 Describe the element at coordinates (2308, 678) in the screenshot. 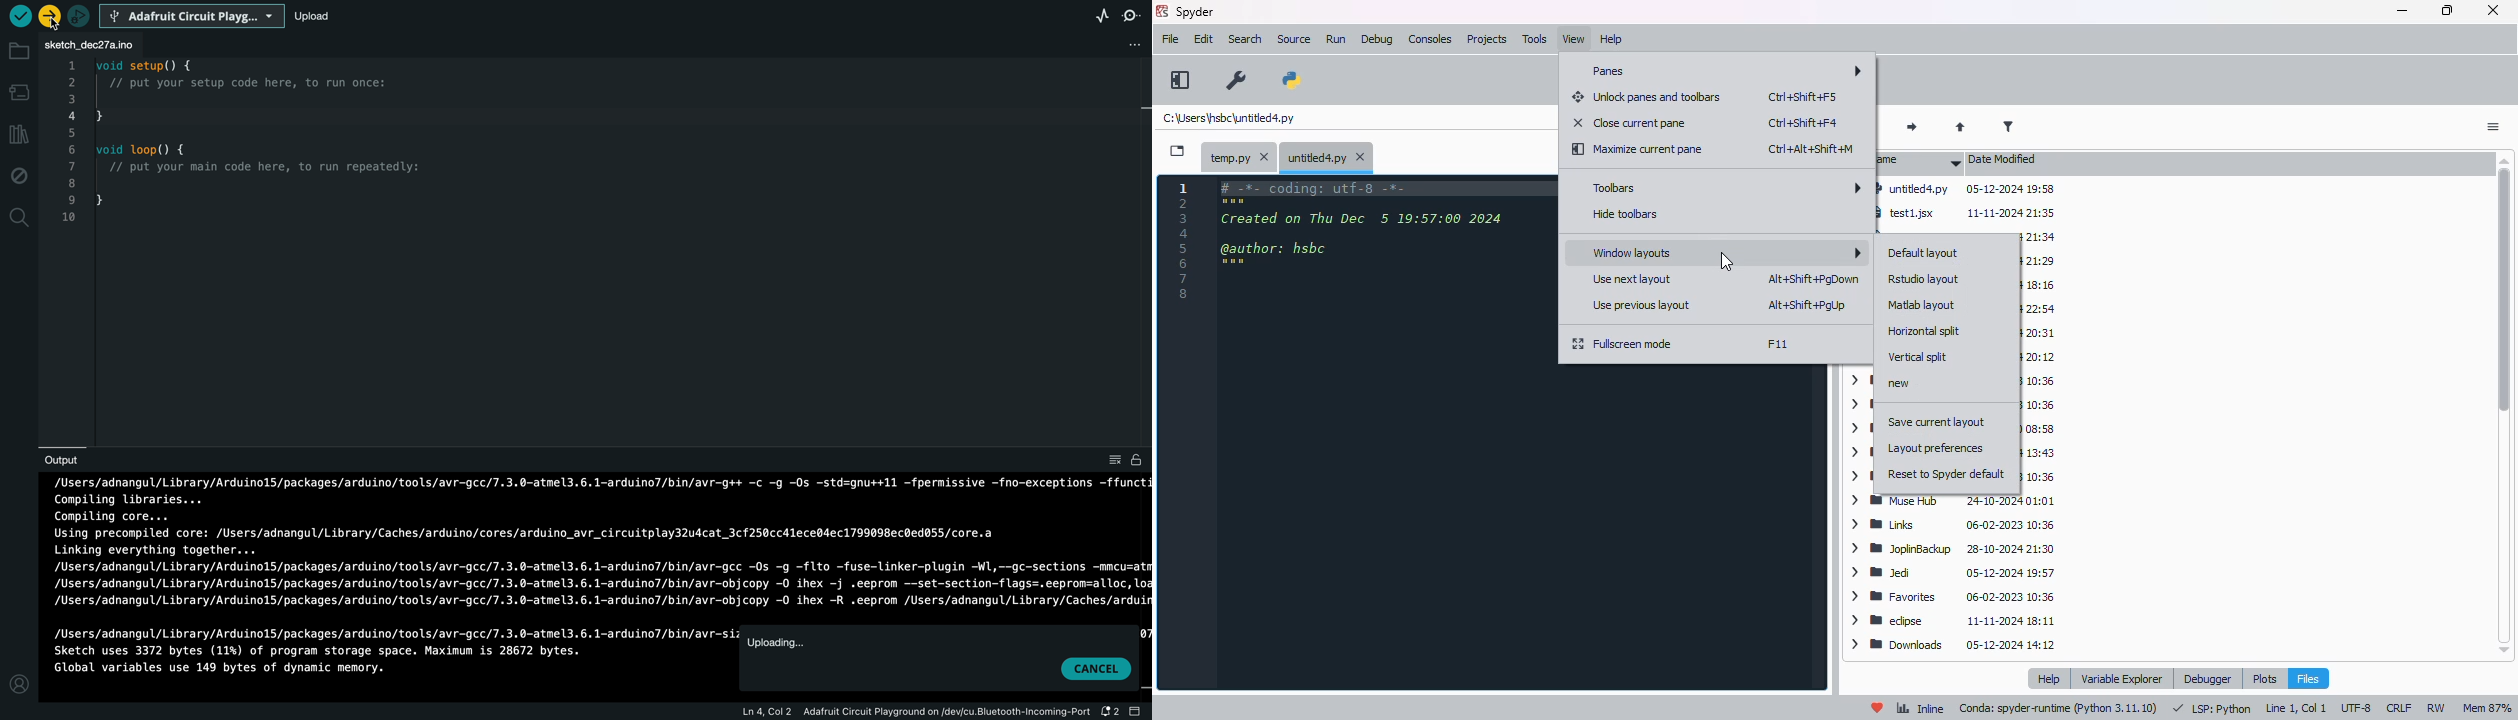

I see `files` at that location.